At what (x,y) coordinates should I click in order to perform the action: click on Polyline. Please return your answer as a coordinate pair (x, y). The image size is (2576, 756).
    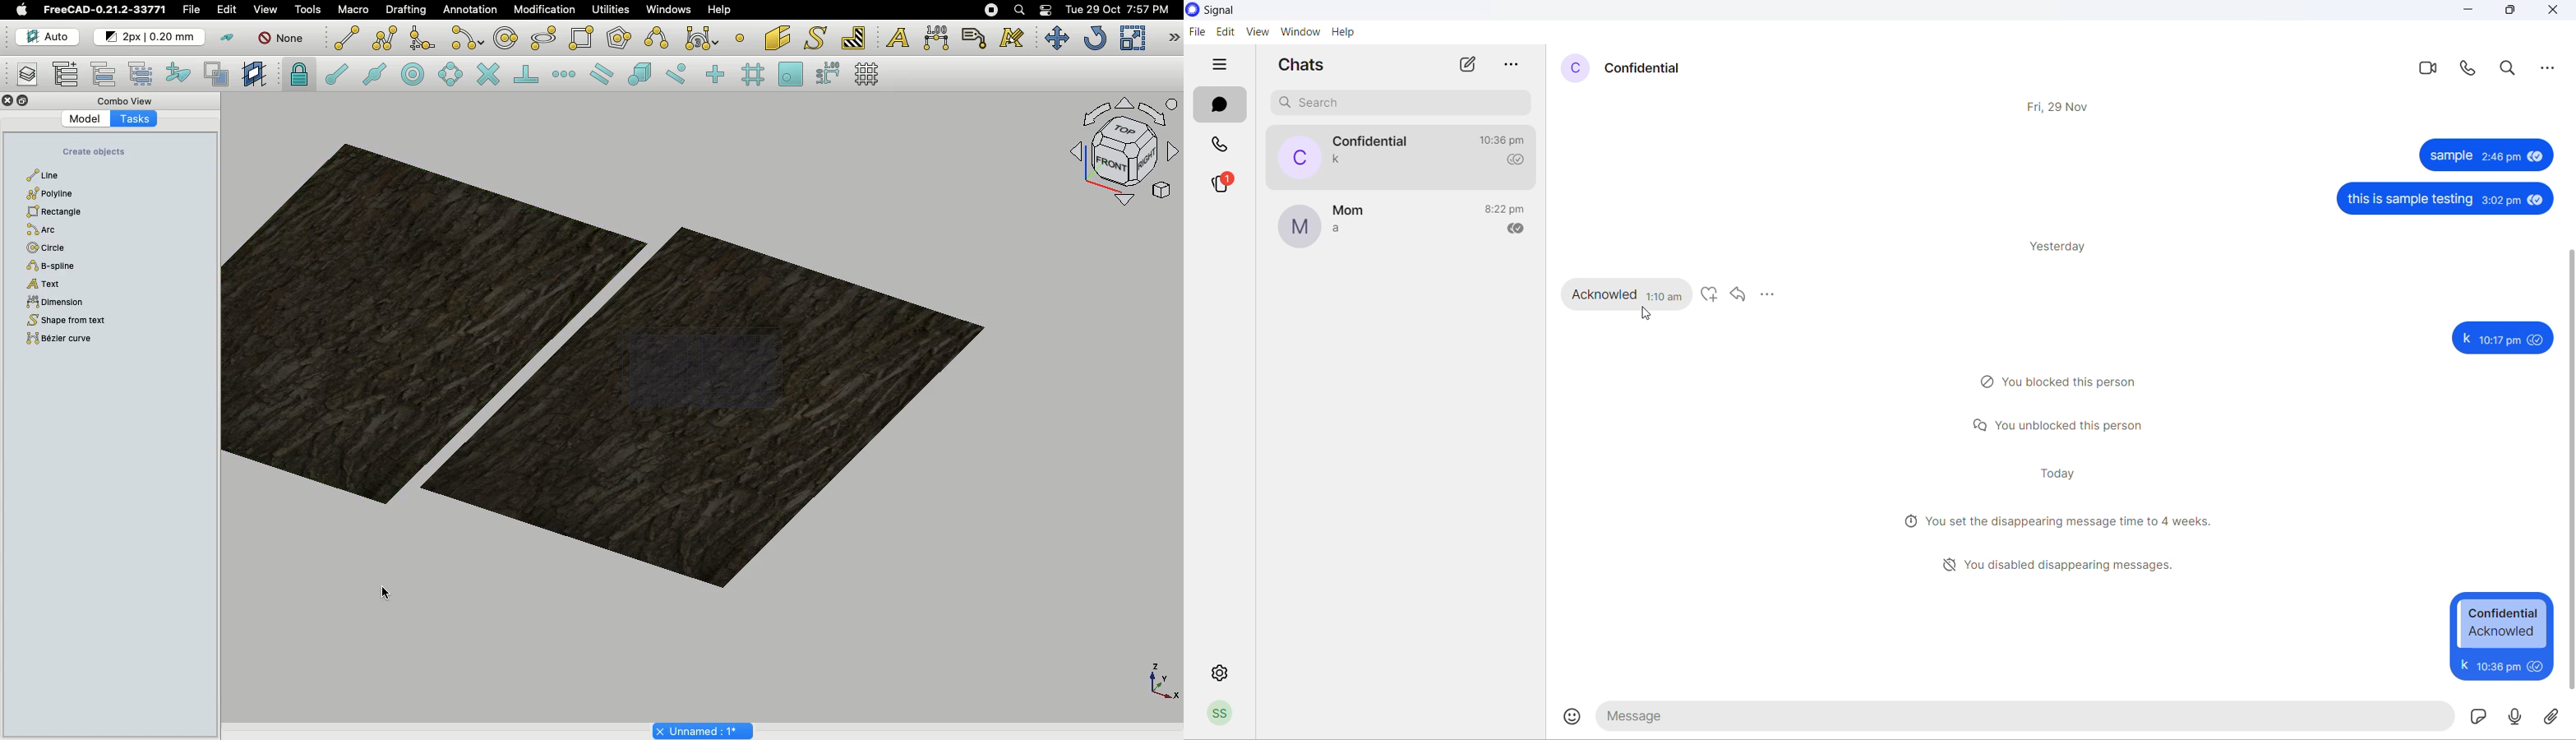
    Looking at the image, I should click on (385, 38).